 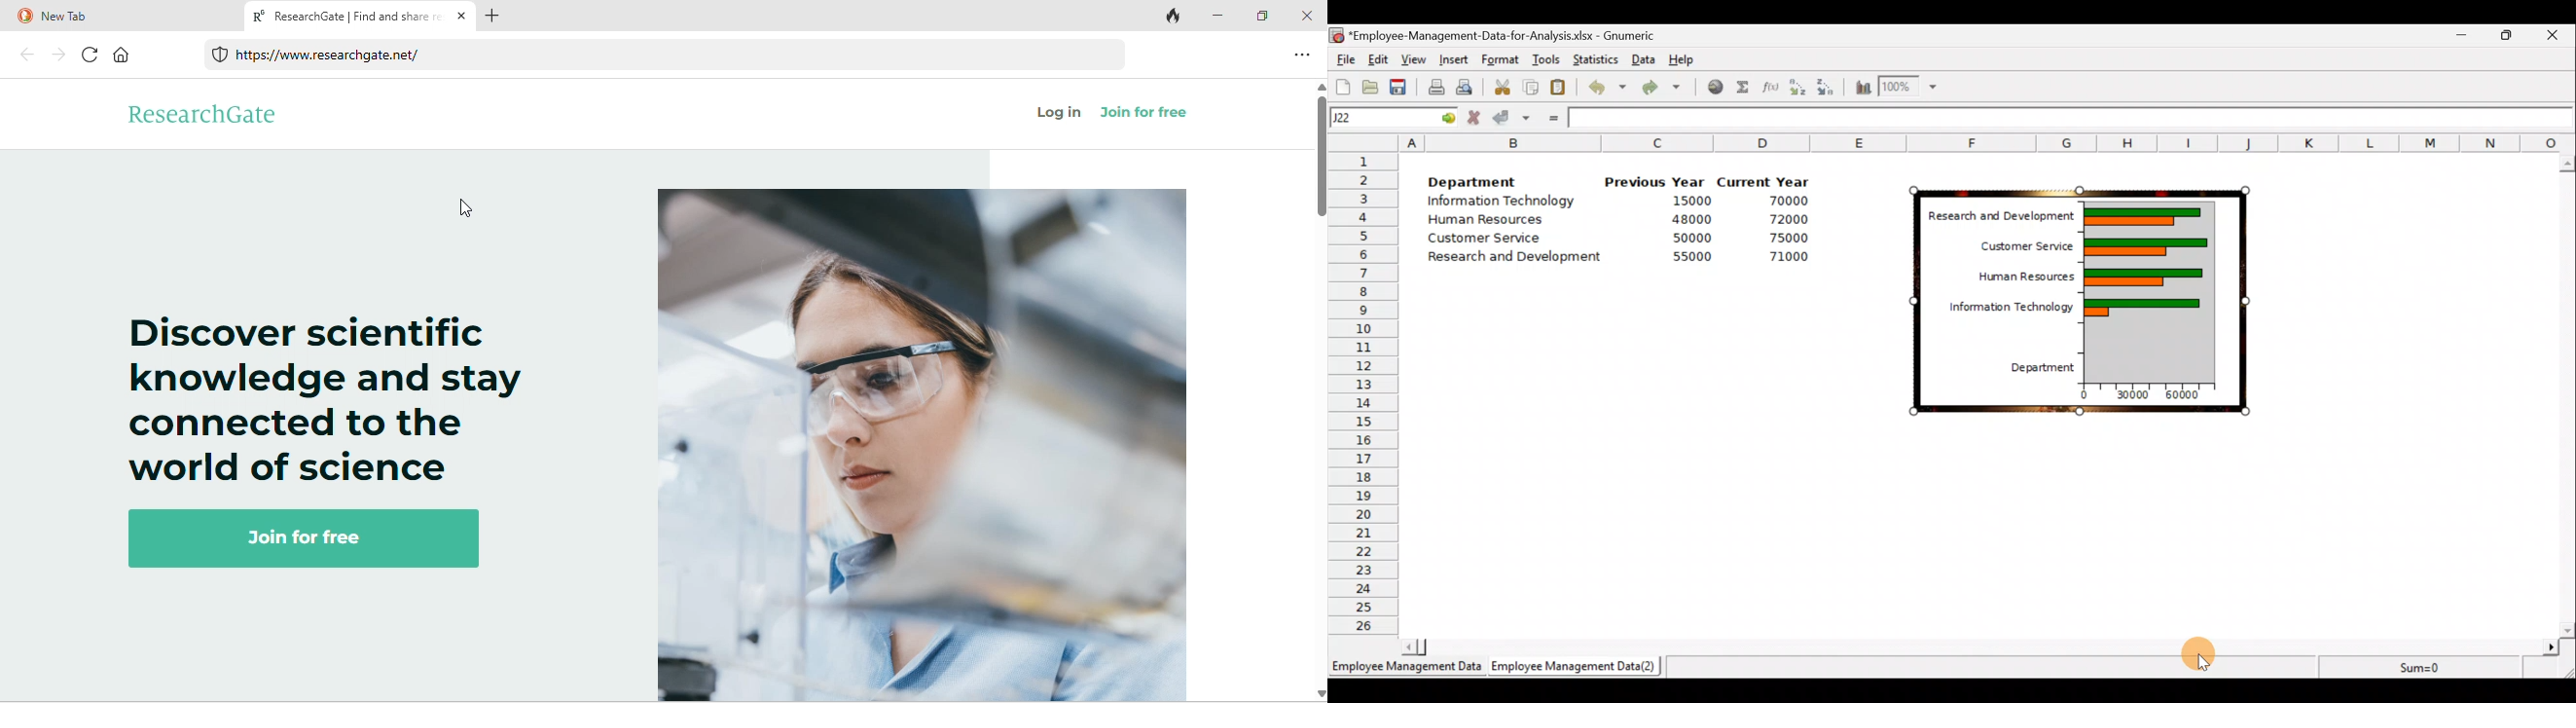 What do you see at coordinates (228, 115) in the screenshot?
I see `ResearchGate` at bounding box center [228, 115].